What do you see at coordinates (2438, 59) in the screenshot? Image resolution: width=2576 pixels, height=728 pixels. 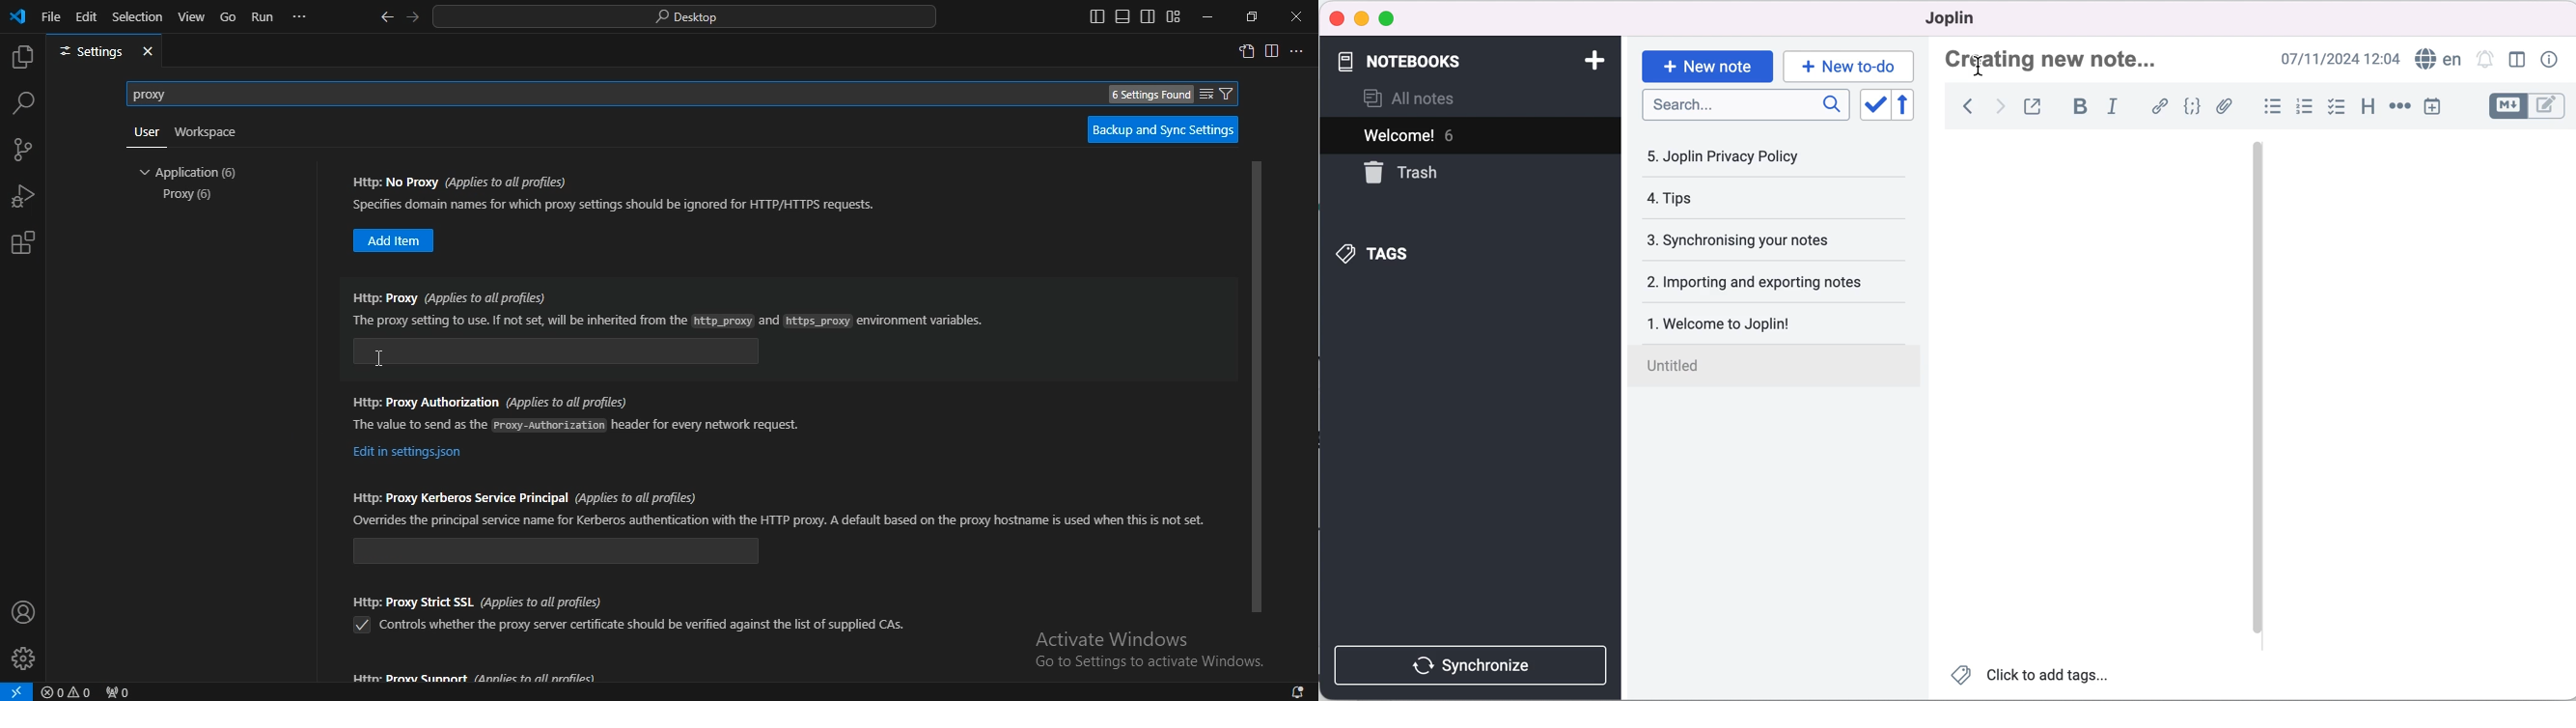 I see `language` at bounding box center [2438, 59].